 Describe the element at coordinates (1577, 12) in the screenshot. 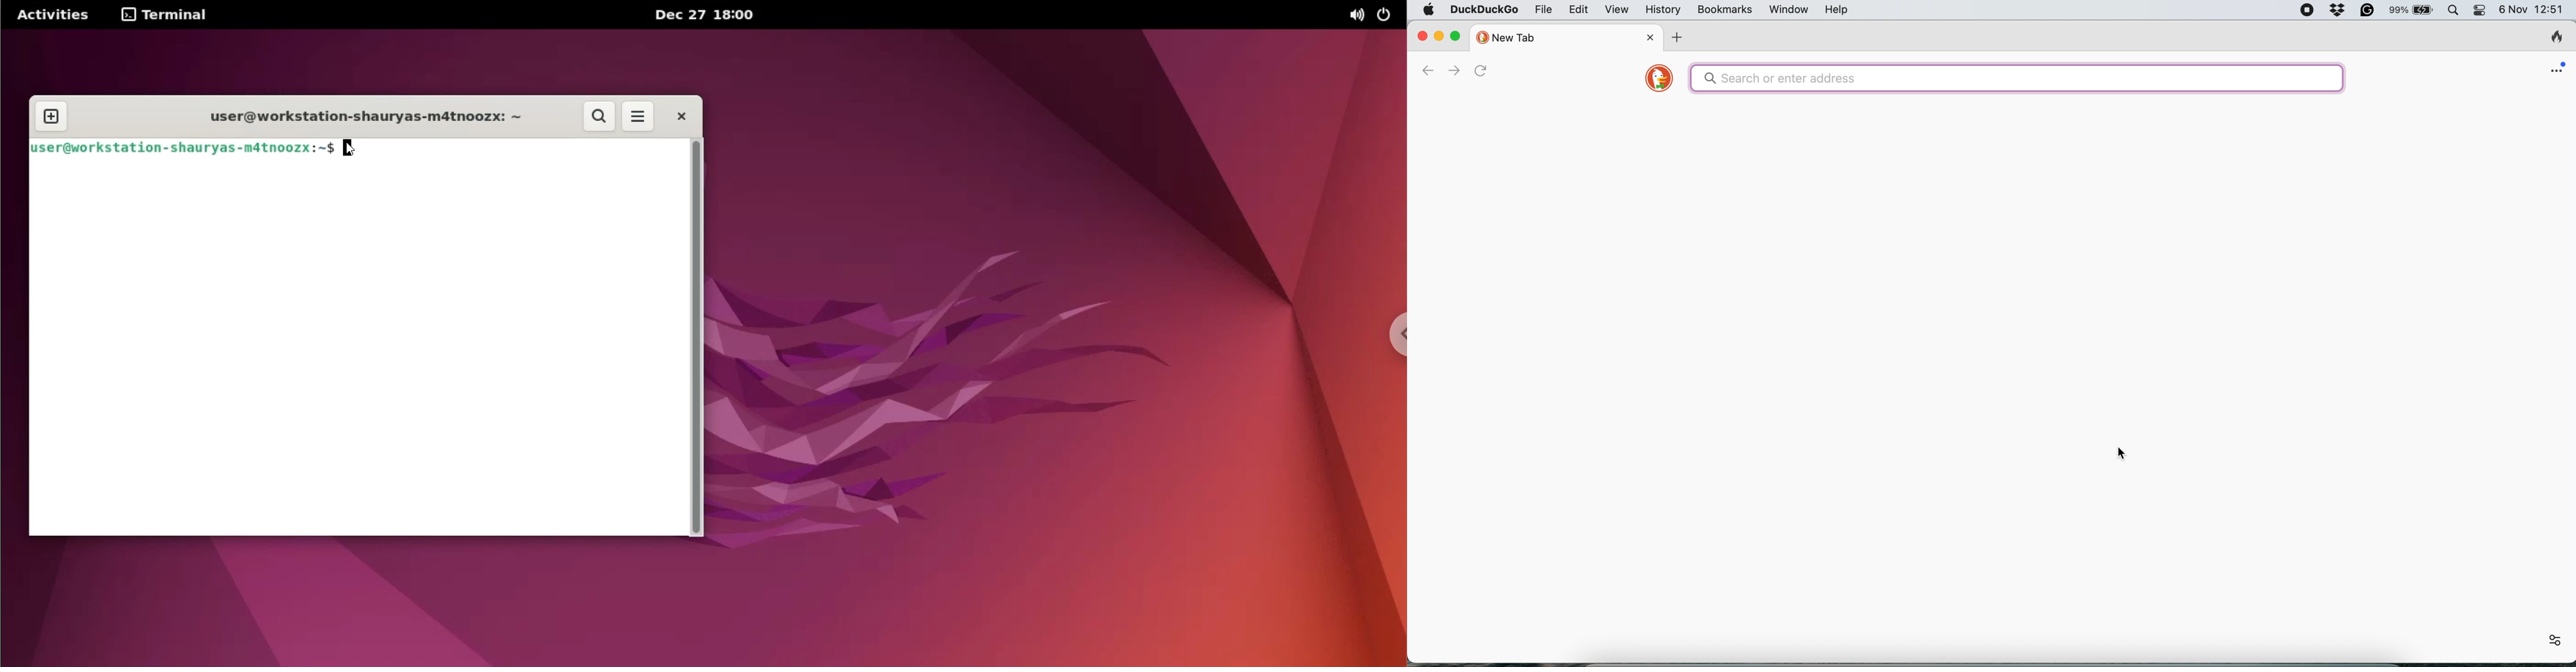

I see `edit` at that location.